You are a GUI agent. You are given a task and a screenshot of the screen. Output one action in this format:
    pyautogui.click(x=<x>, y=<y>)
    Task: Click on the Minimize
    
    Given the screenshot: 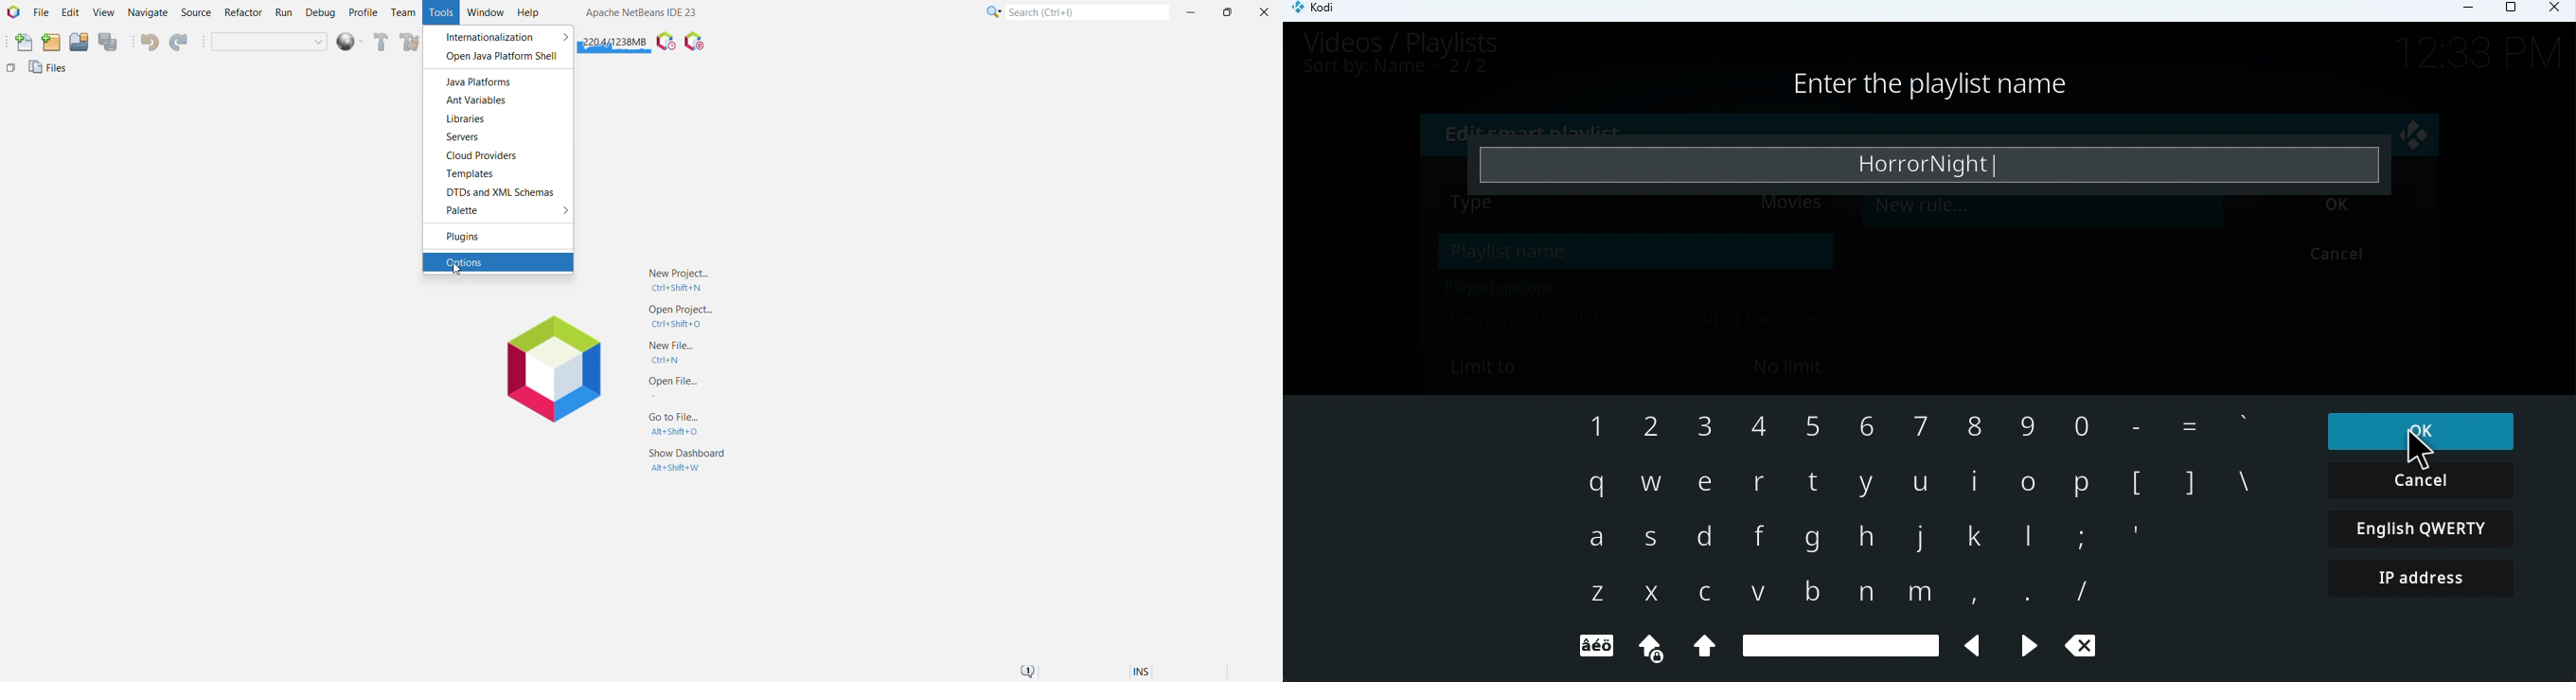 What is the action you would take?
    pyautogui.click(x=2475, y=12)
    